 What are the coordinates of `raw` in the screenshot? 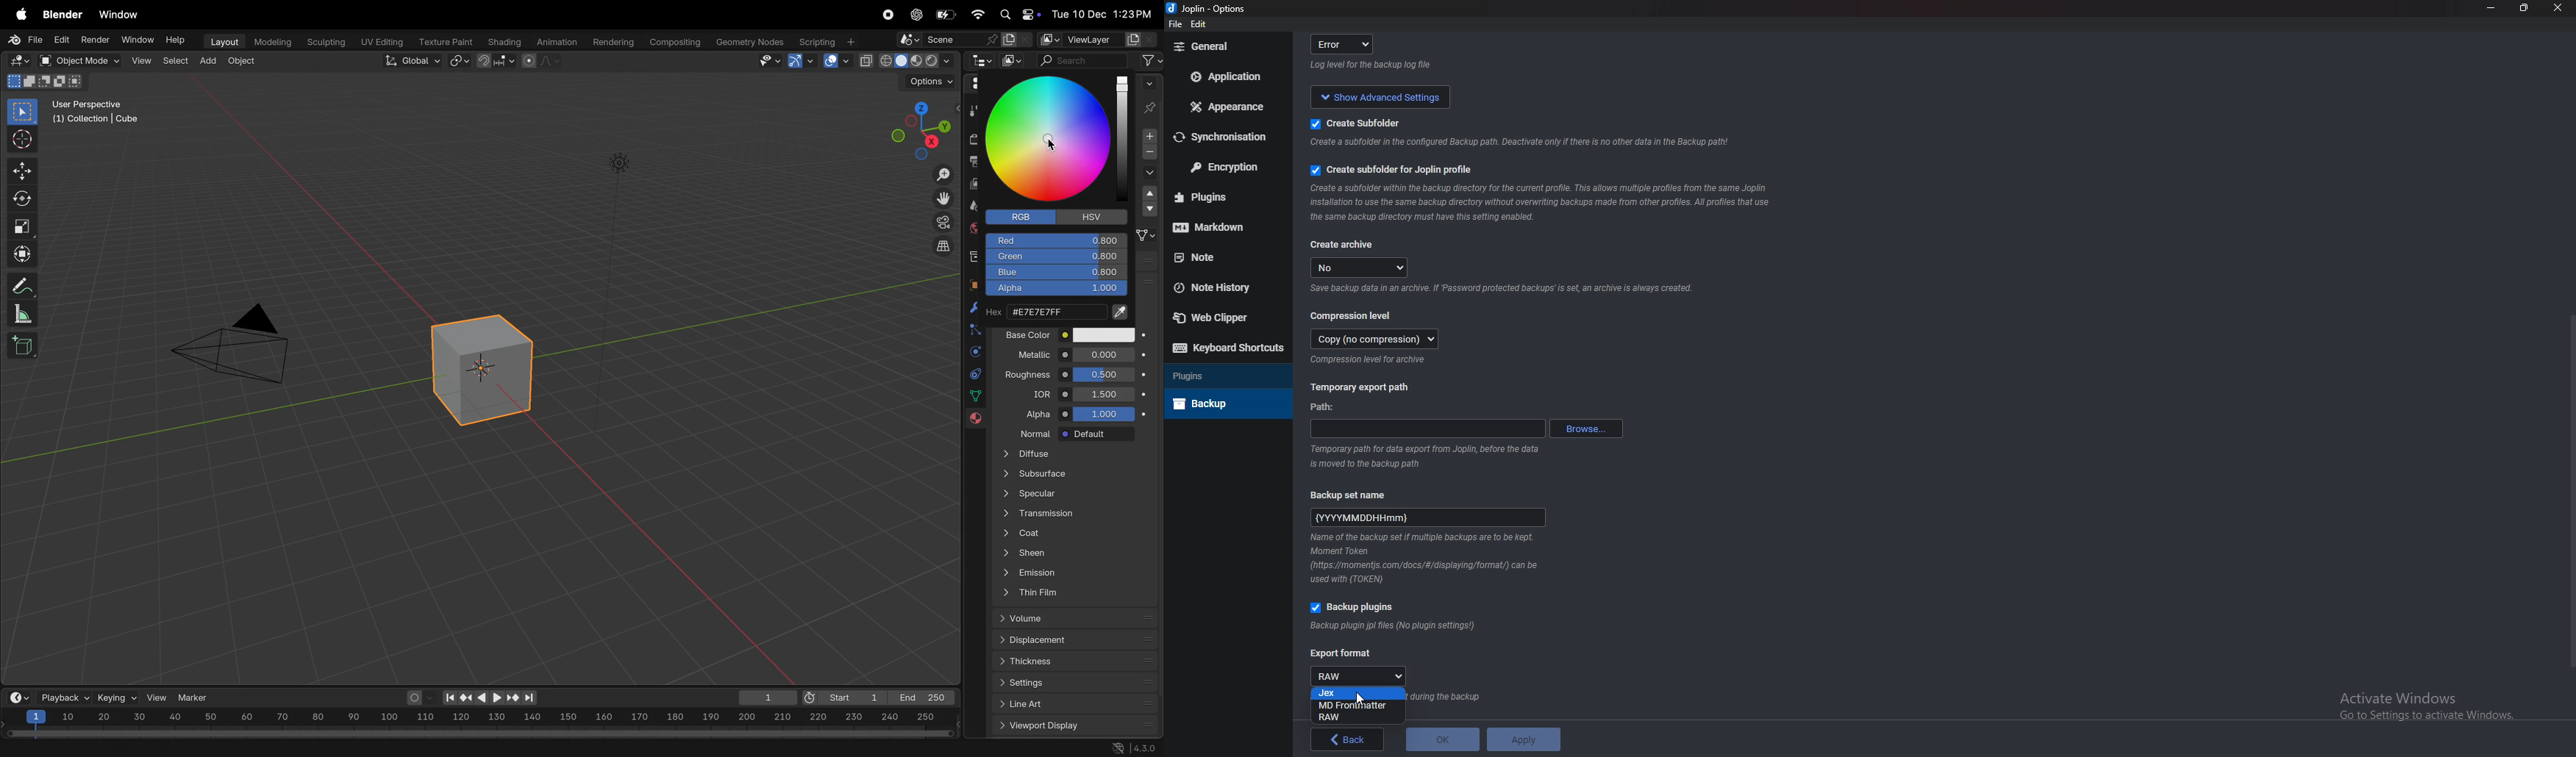 It's located at (1357, 718).